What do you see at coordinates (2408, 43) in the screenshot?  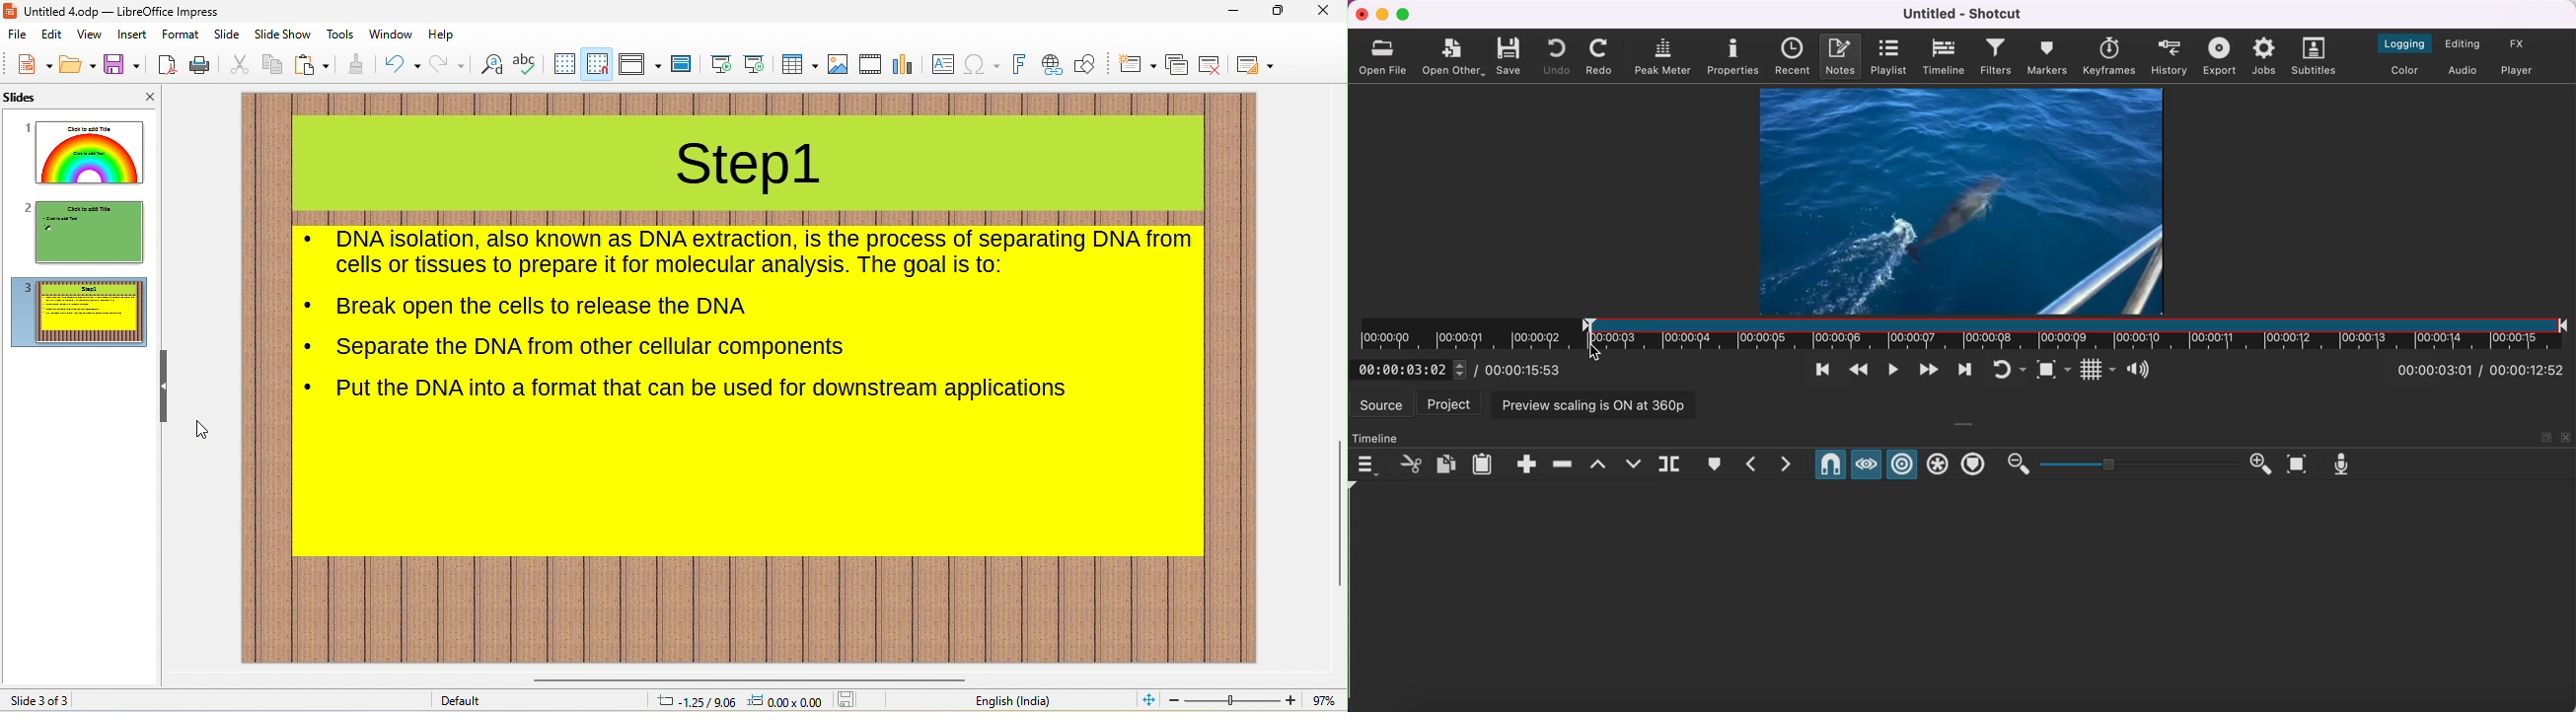 I see `switch to the logging layout` at bounding box center [2408, 43].